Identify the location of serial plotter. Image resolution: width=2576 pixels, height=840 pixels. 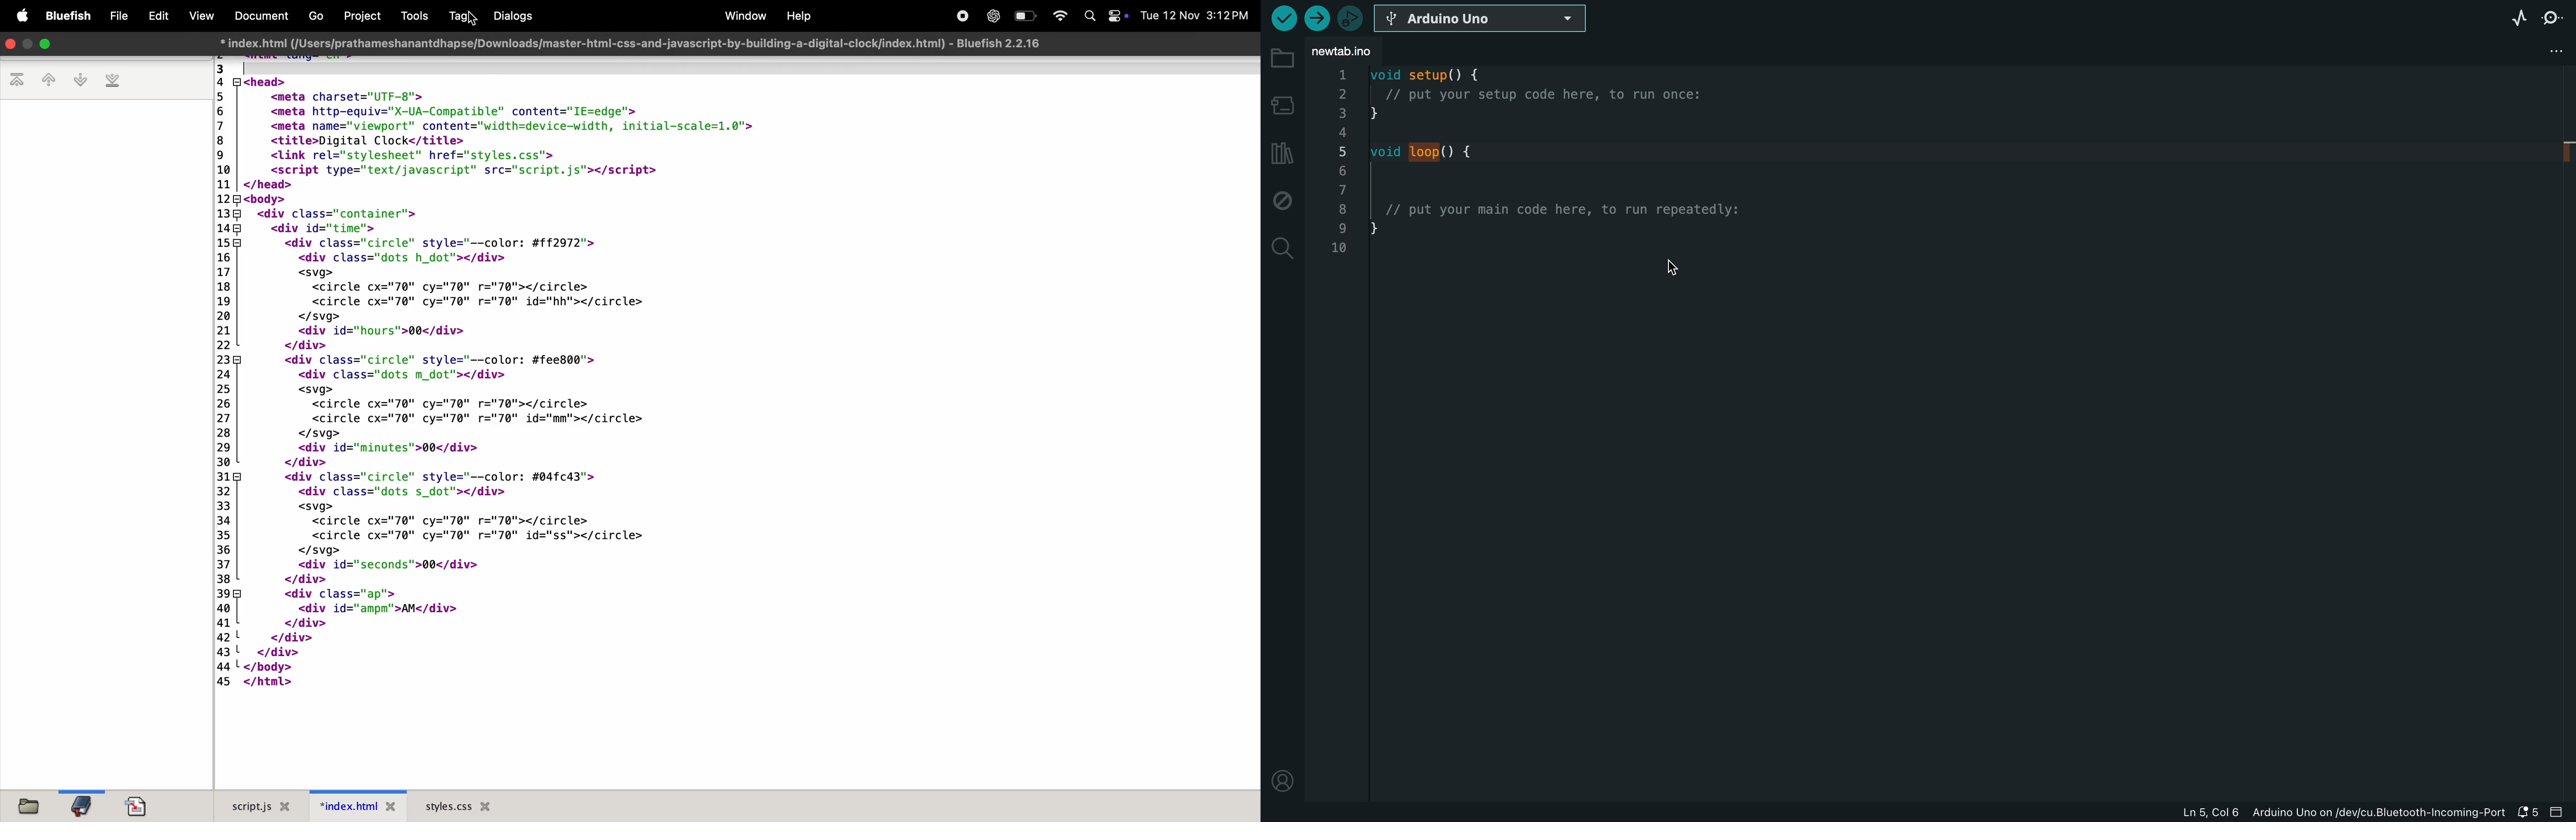
(2519, 18).